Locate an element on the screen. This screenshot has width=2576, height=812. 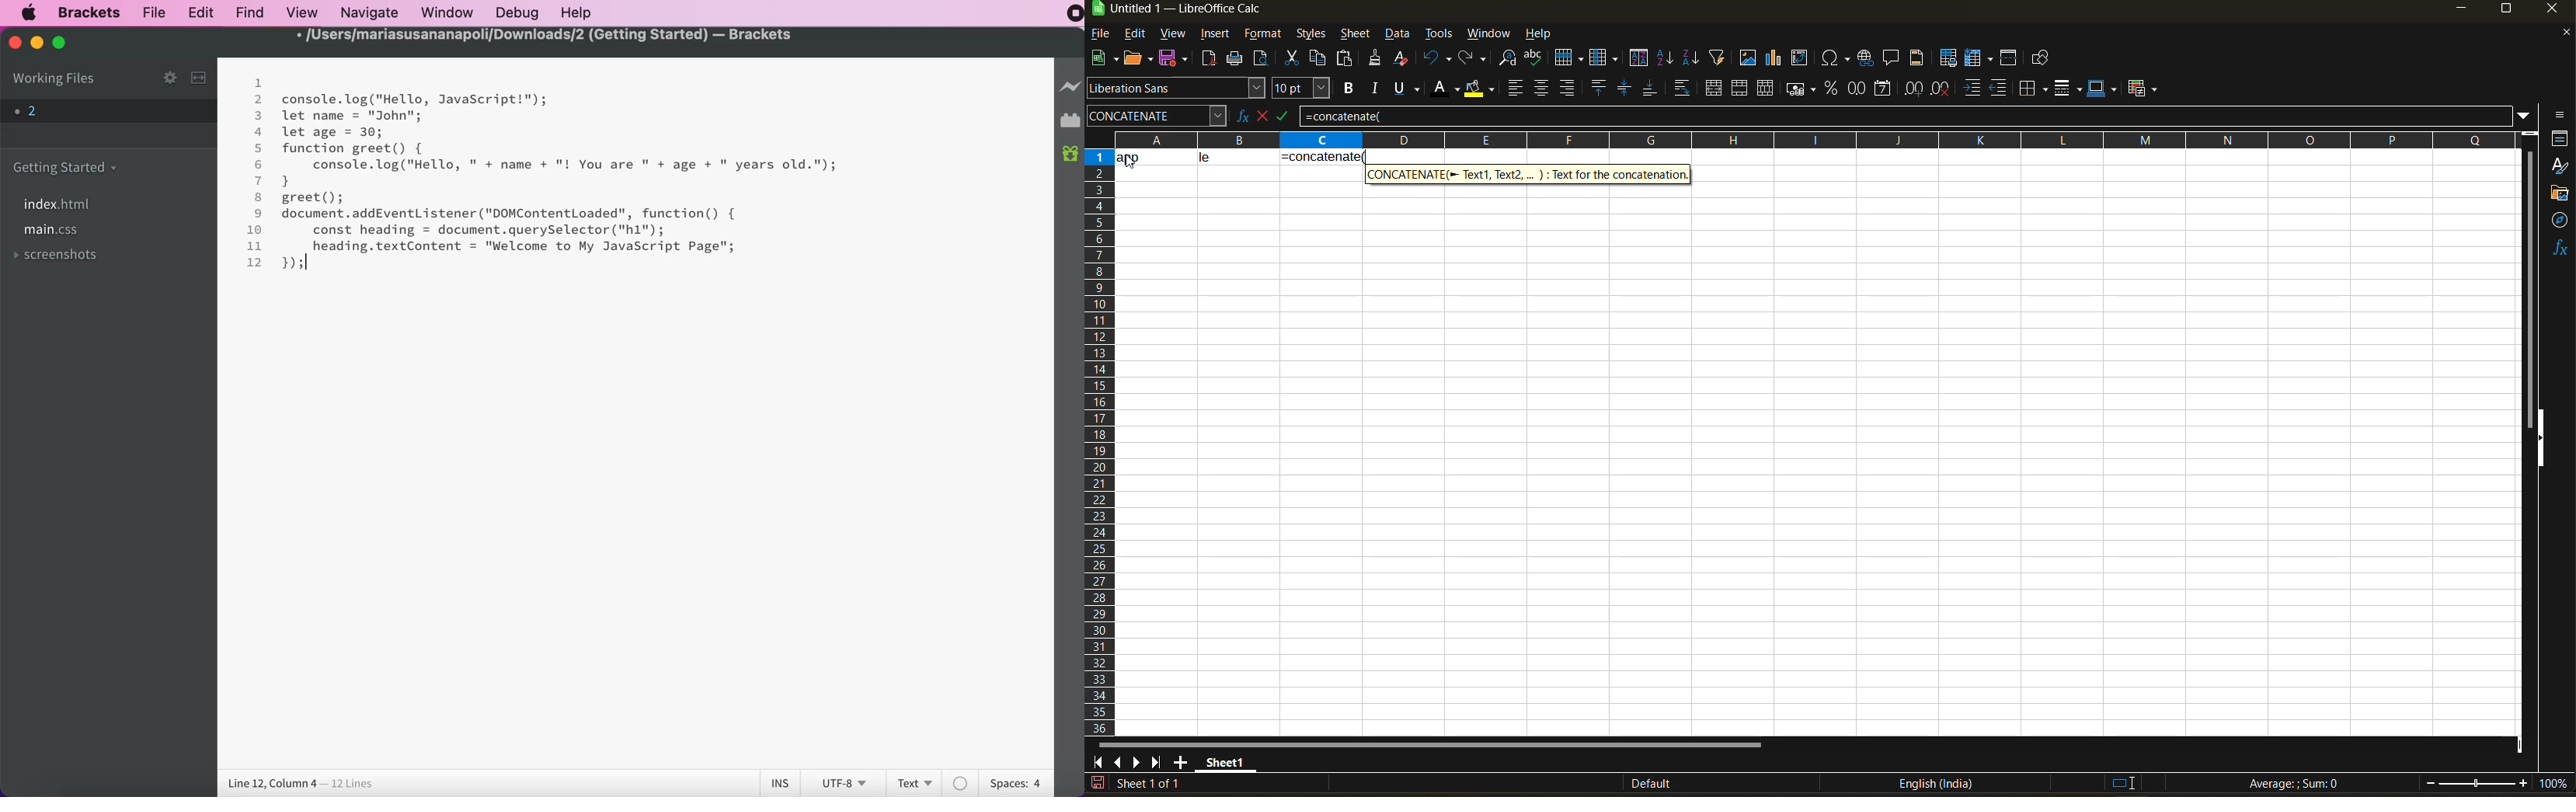
align right is located at coordinates (1568, 89).